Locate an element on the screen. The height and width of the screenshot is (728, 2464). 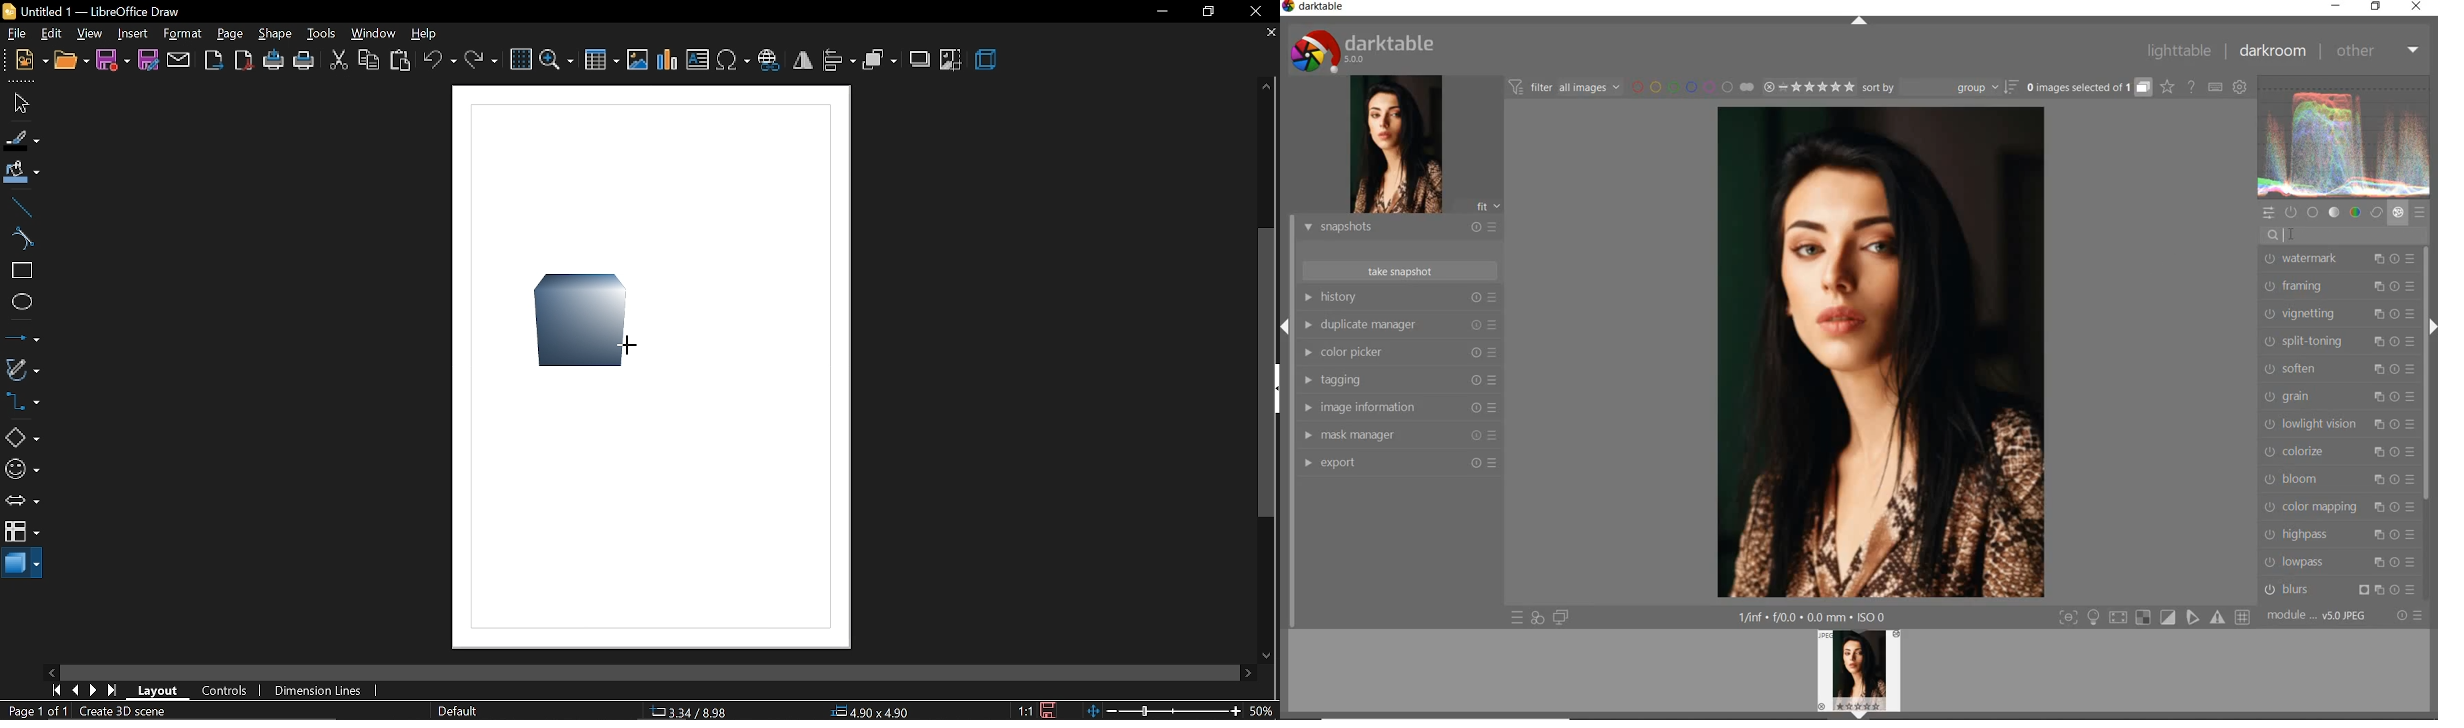
grain is located at coordinates (2337, 397).